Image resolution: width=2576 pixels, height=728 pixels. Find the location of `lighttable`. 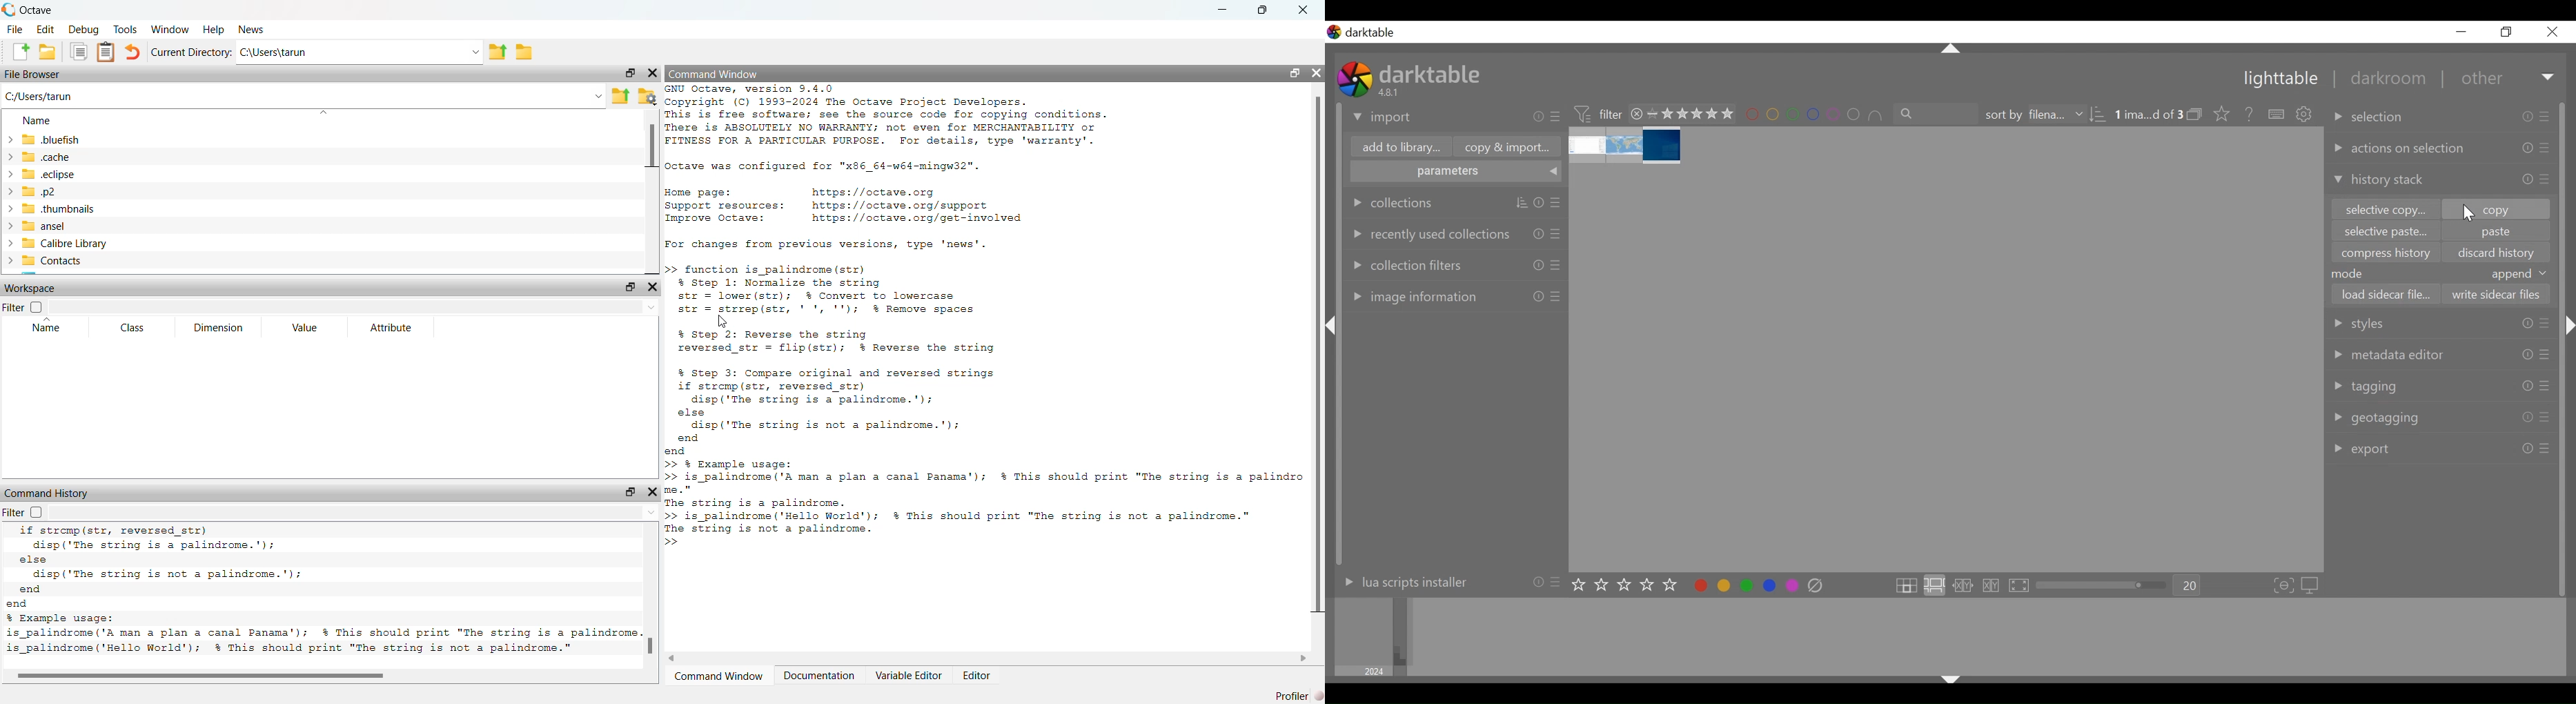

lighttable is located at coordinates (2280, 80).